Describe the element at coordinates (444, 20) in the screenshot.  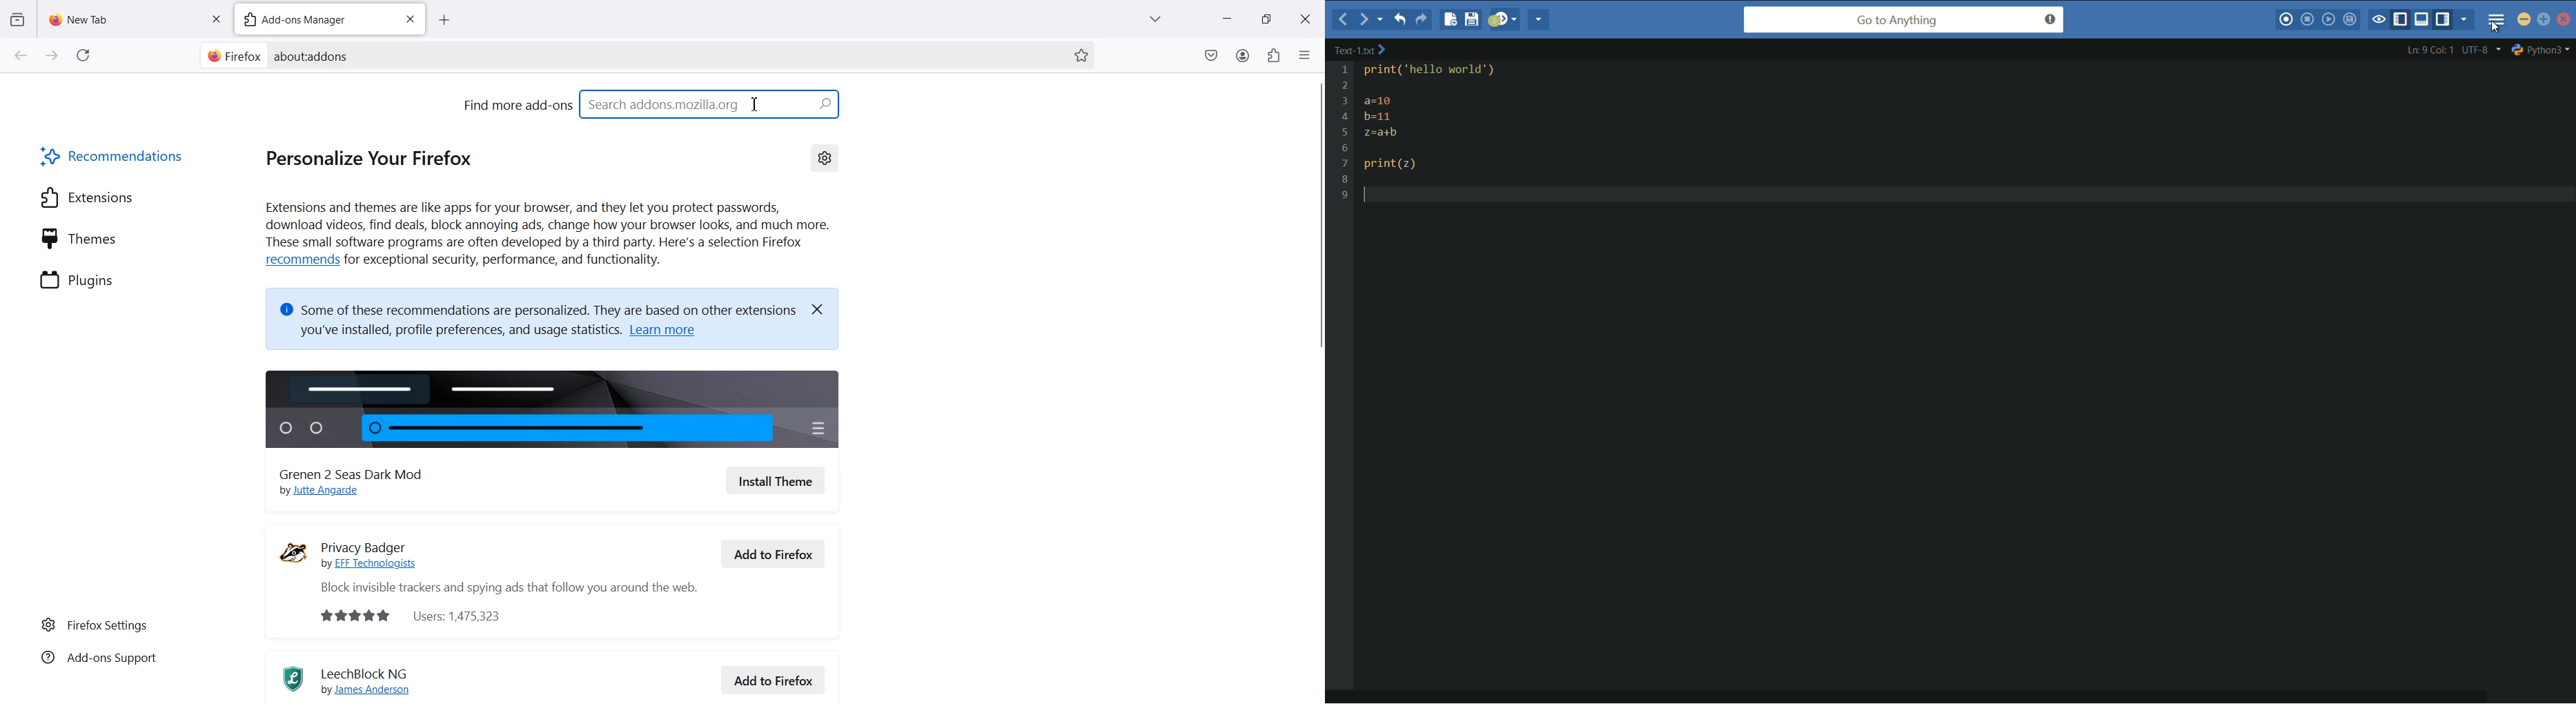
I see `Add new tab` at that location.